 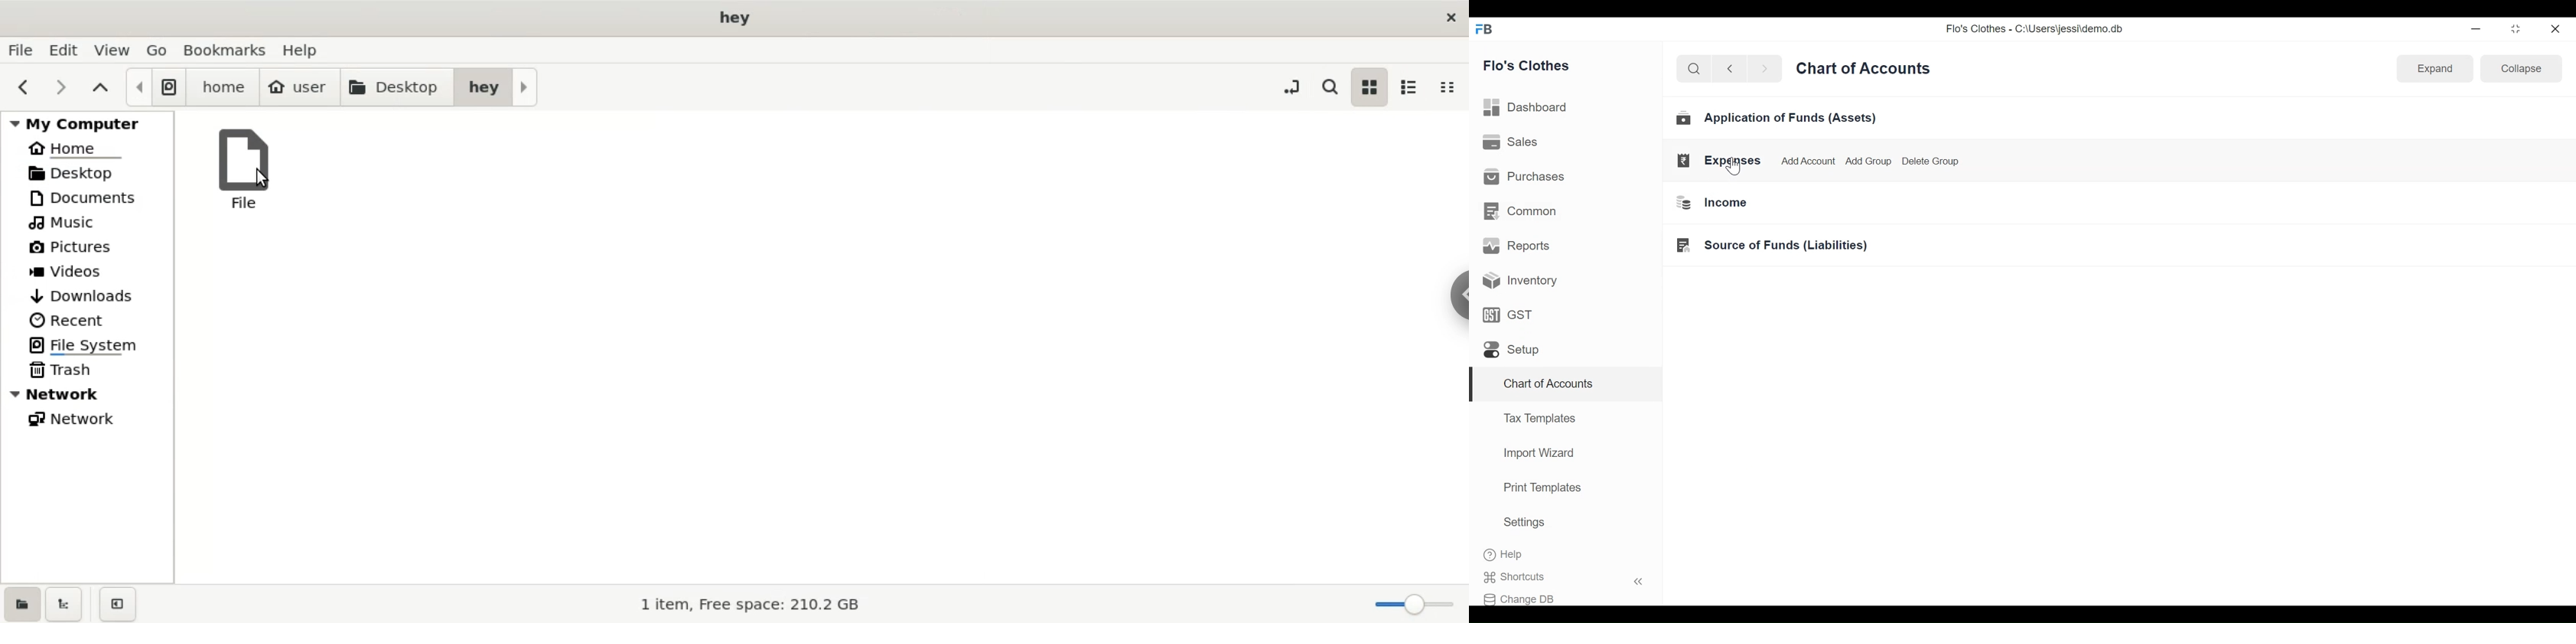 I want to click on Chart of Accounts, so click(x=1866, y=72).